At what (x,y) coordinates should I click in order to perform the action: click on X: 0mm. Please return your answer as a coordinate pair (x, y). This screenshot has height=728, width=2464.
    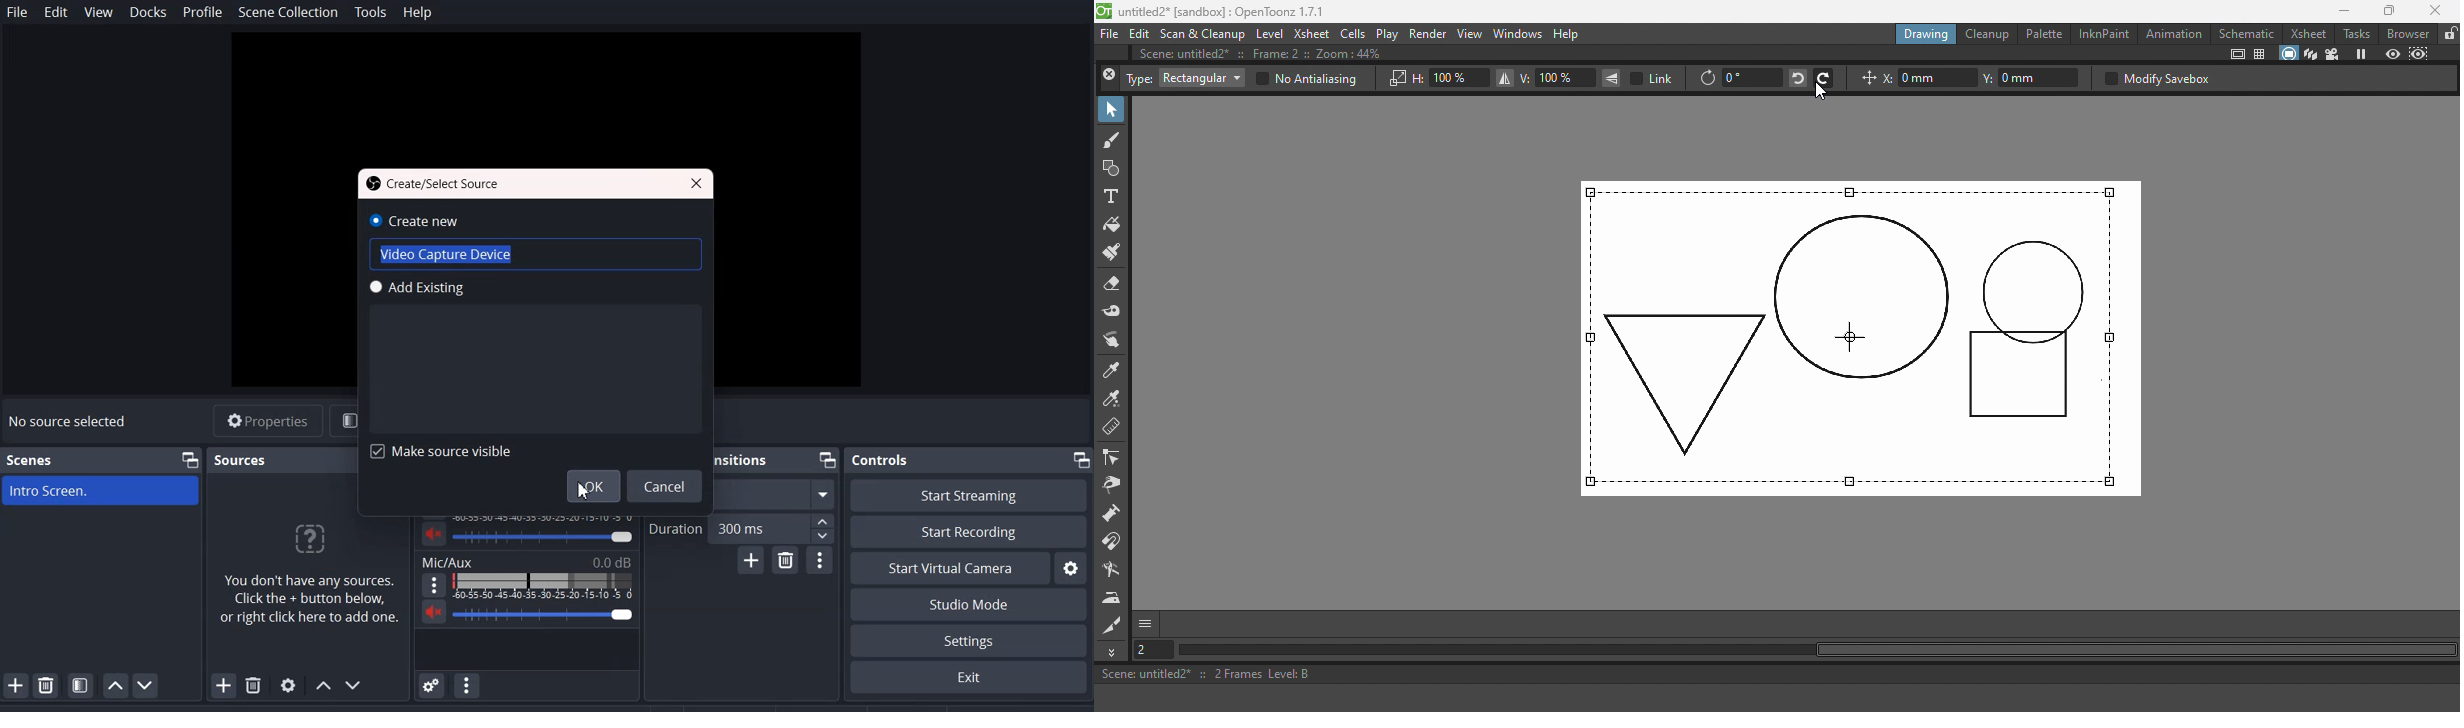
    Looking at the image, I should click on (1929, 78).